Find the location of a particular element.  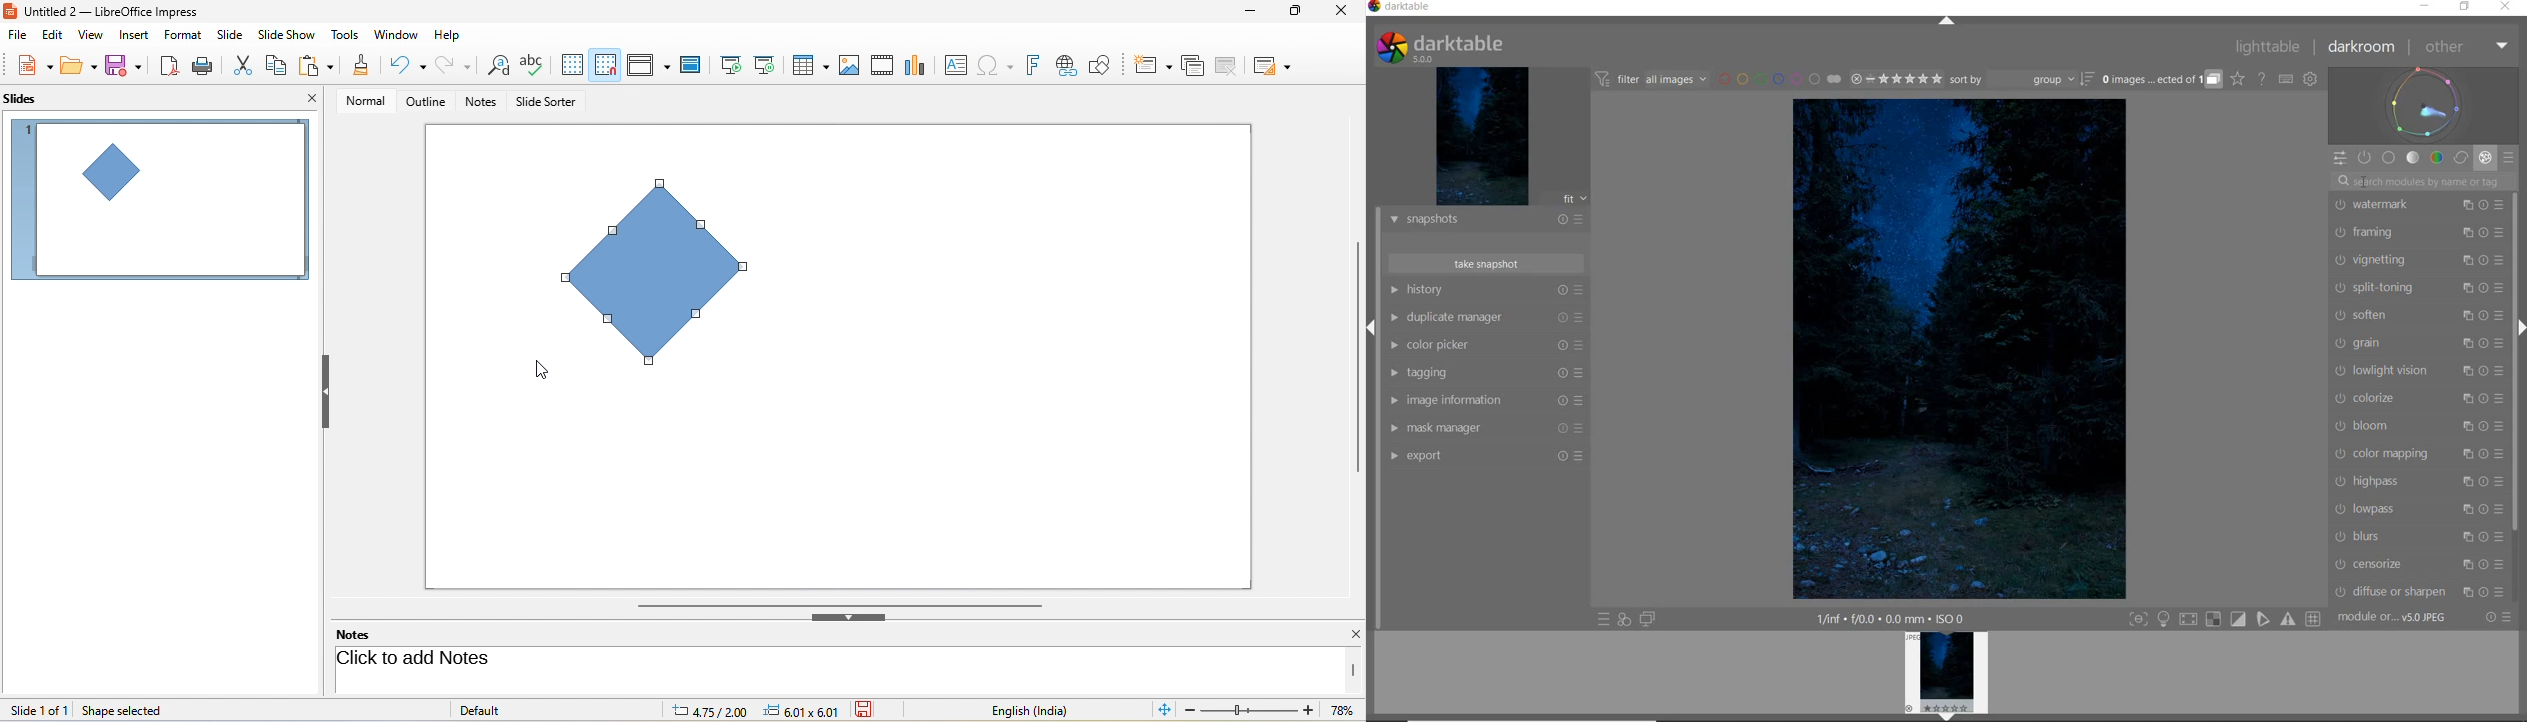

QUICK ACCESS FOR APPLYING ANY OF YOUR STYLES is located at coordinates (1623, 620).